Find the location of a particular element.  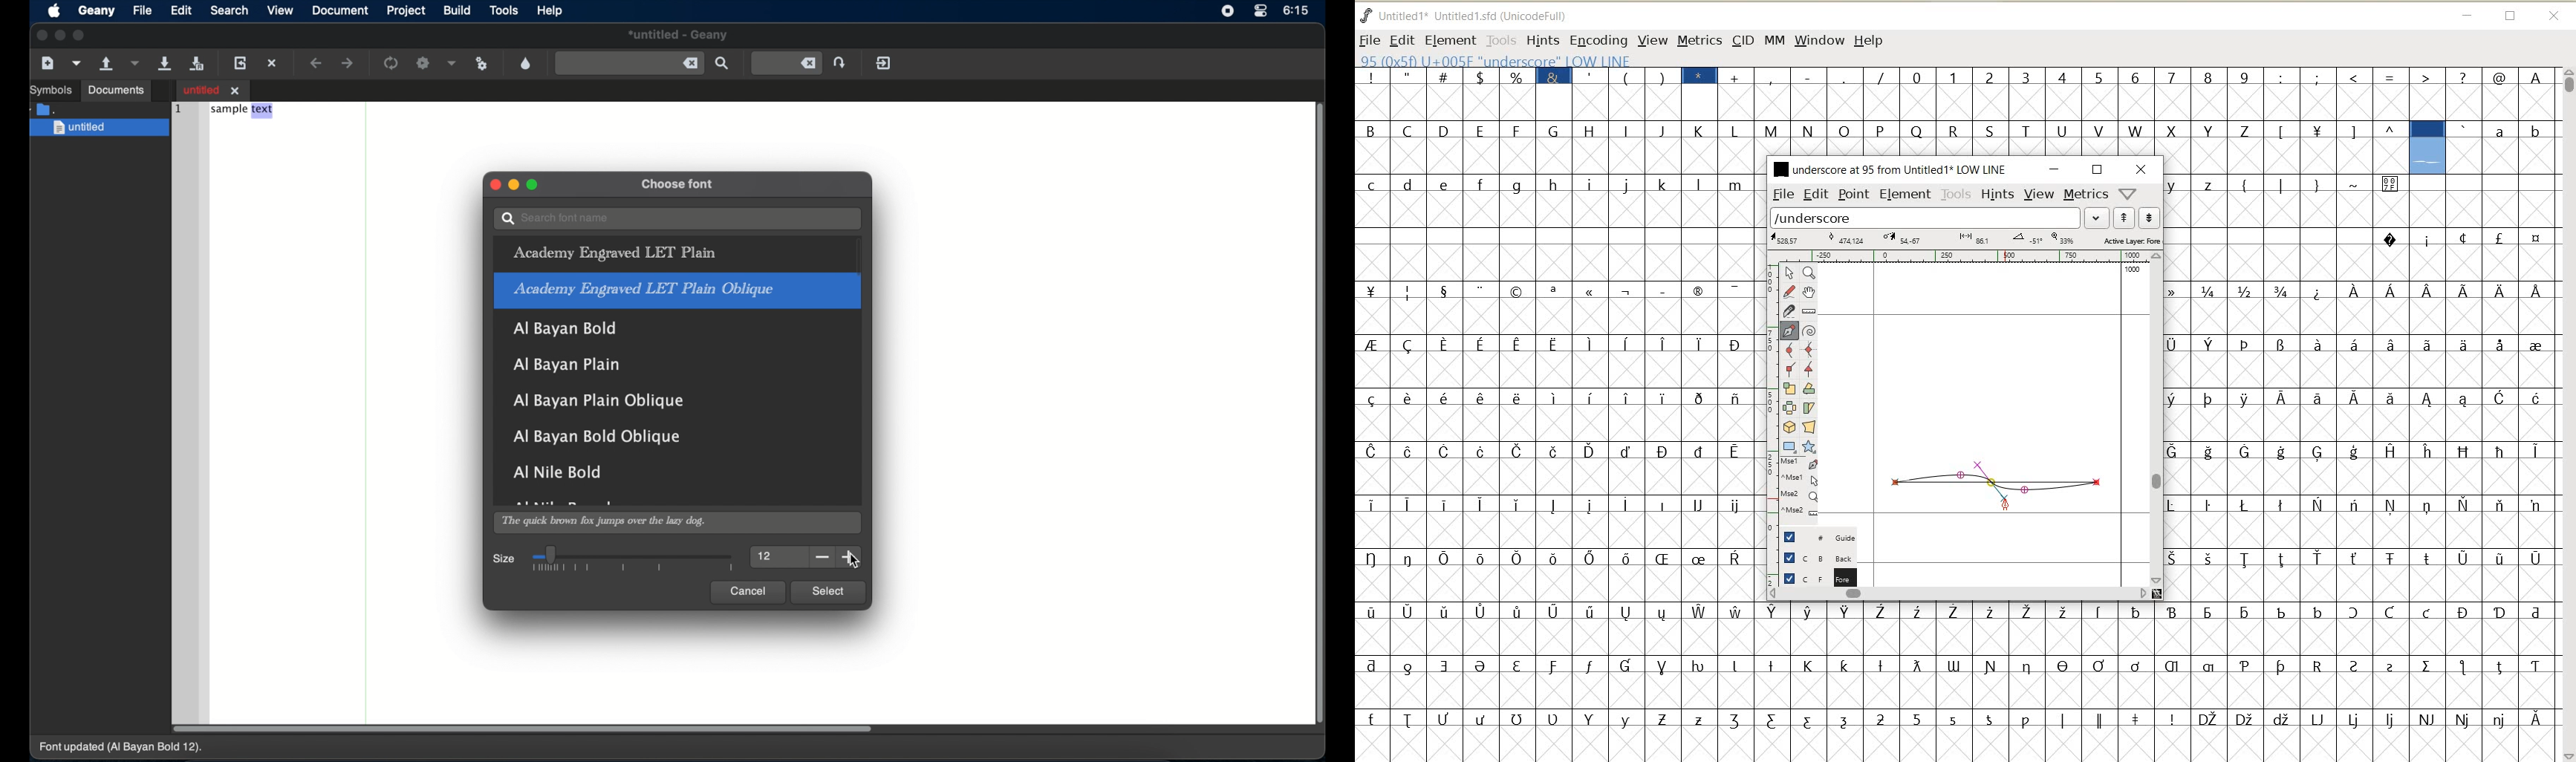

MINIMIZE is located at coordinates (2466, 13).